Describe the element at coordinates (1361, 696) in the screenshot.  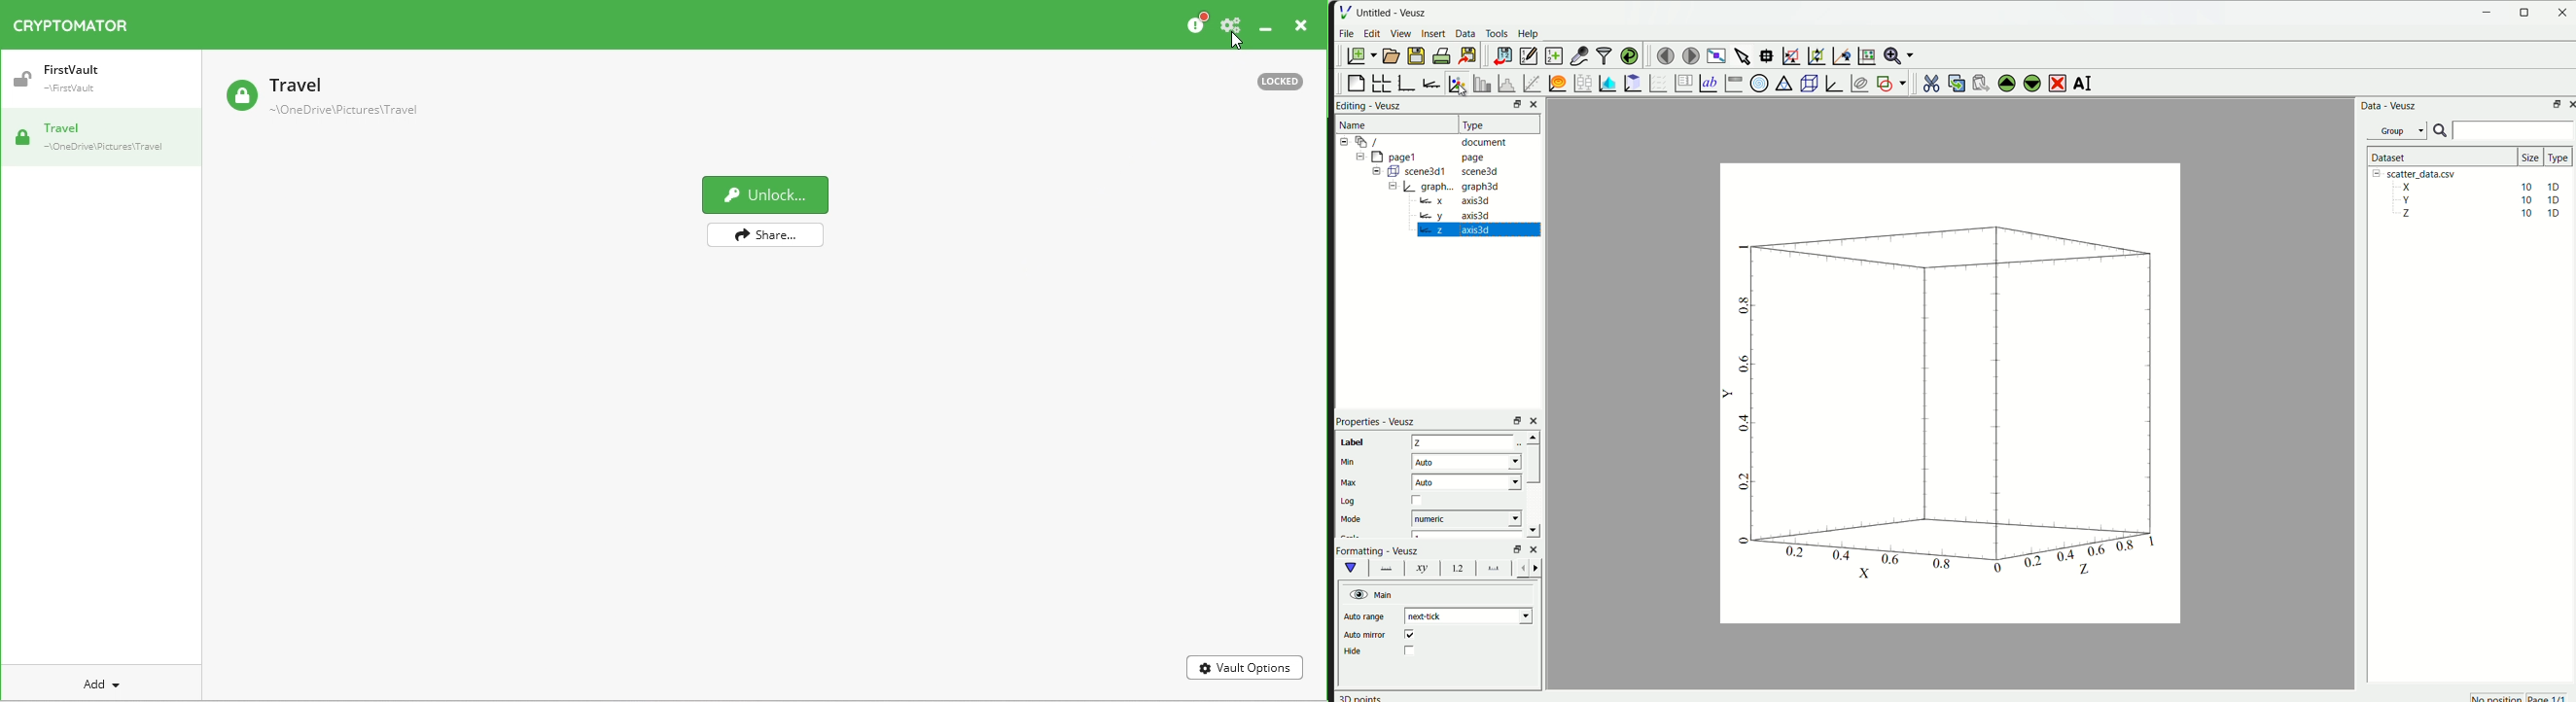
I see `30 points` at that location.